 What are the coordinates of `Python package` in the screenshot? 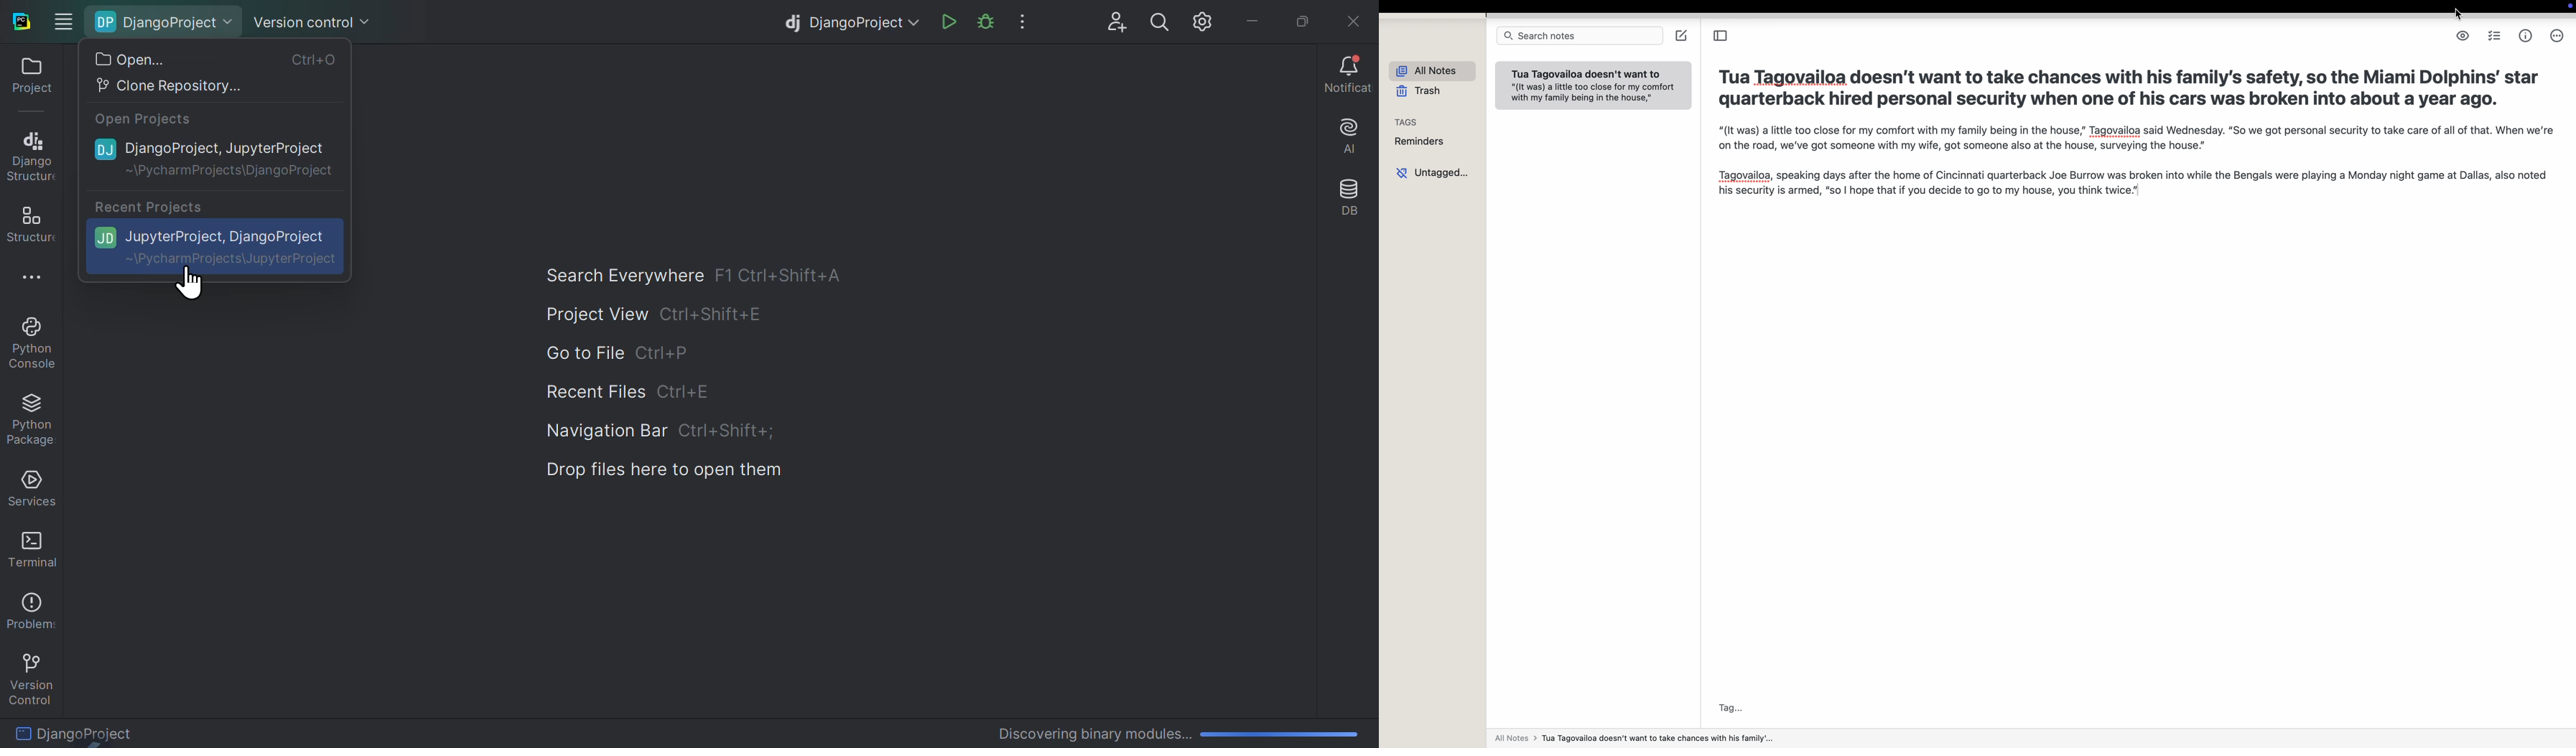 It's located at (36, 421).